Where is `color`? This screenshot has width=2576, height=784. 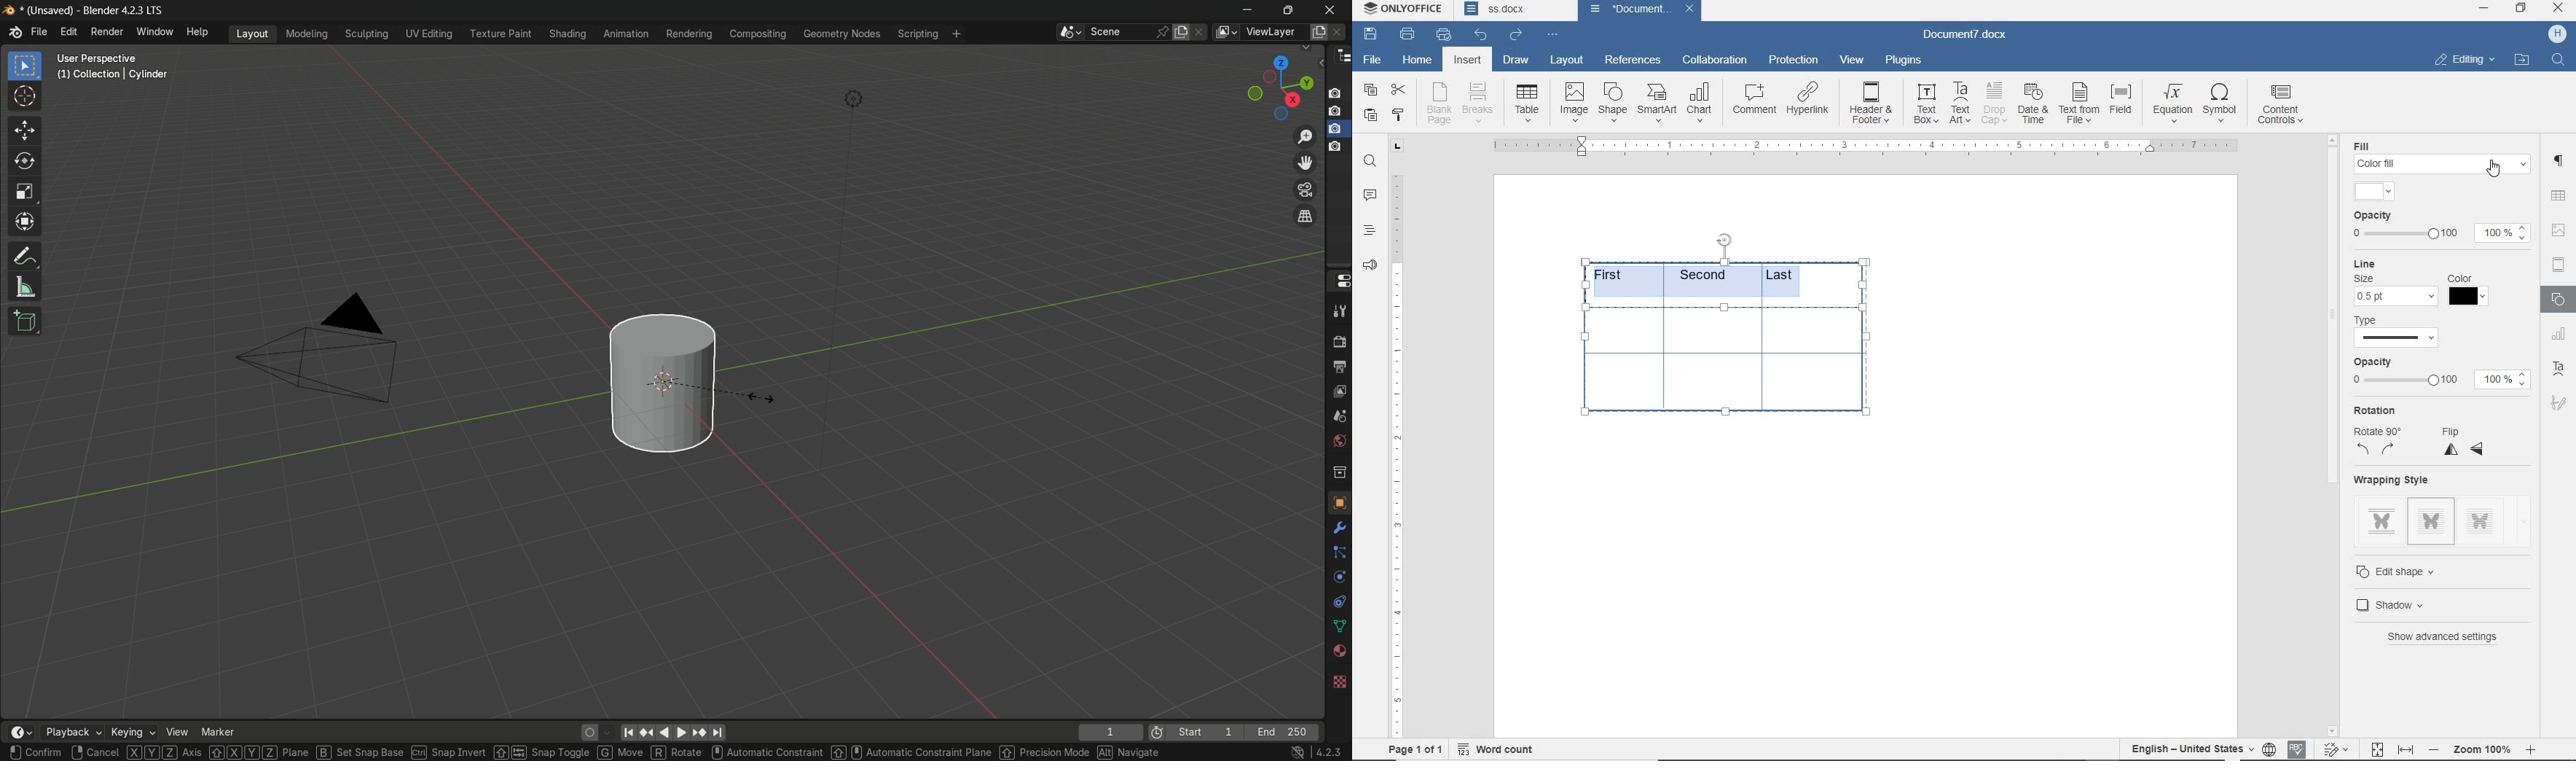
color is located at coordinates (2460, 277).